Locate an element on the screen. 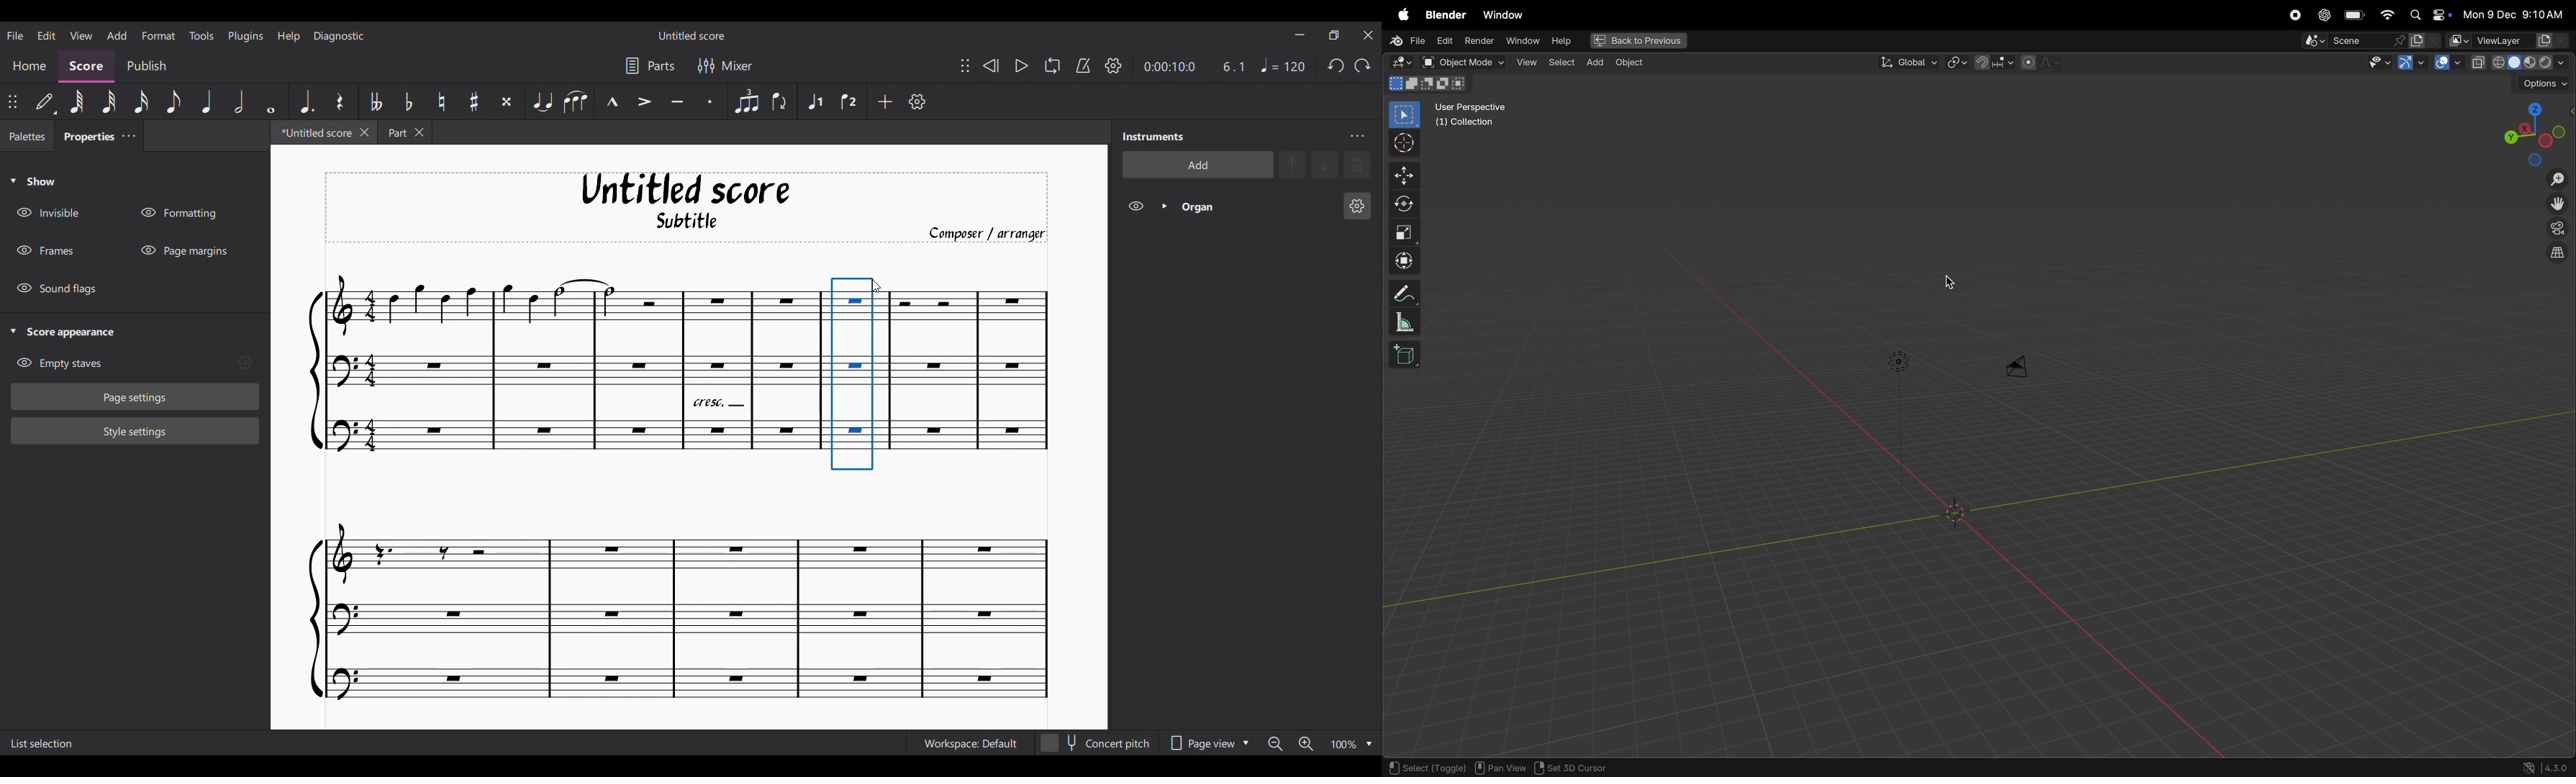  Current instrument is located at coordinates (1256, 206).